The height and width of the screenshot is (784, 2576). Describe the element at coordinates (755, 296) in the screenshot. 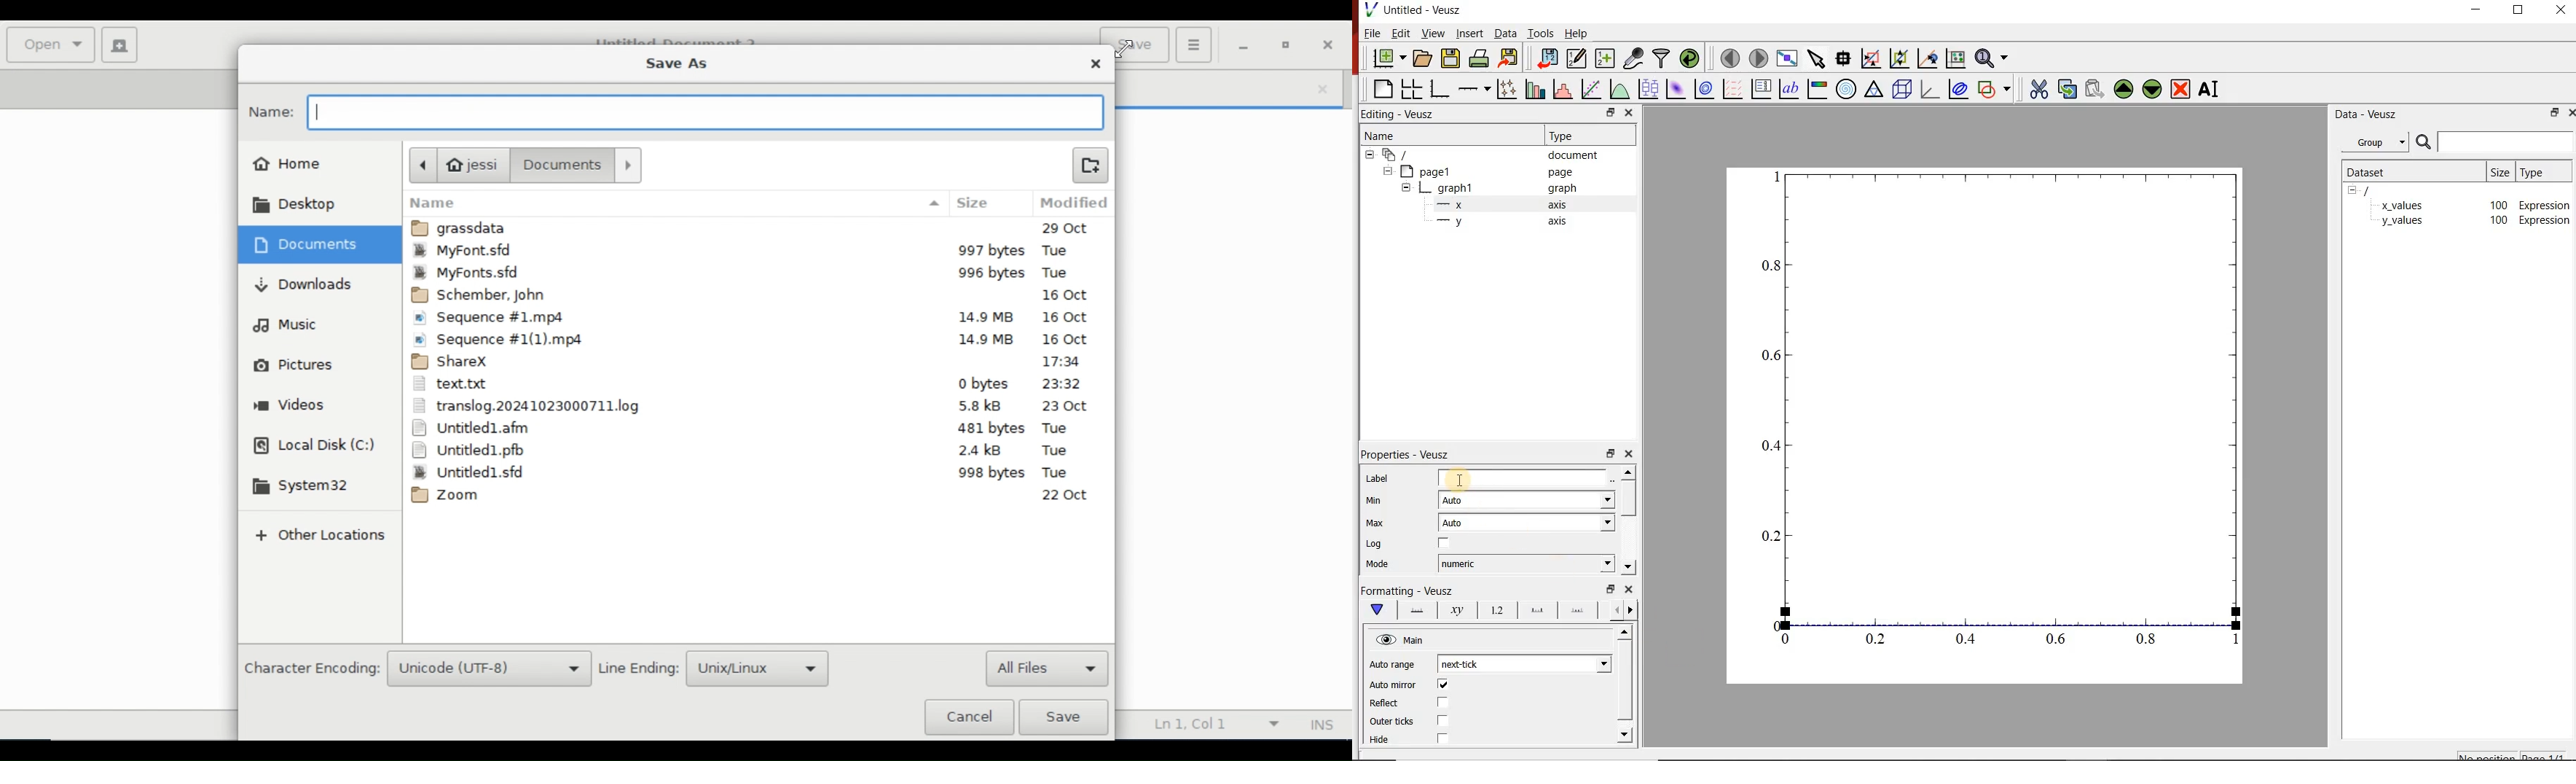

I see `Schember, John 16 Oct` at that location.